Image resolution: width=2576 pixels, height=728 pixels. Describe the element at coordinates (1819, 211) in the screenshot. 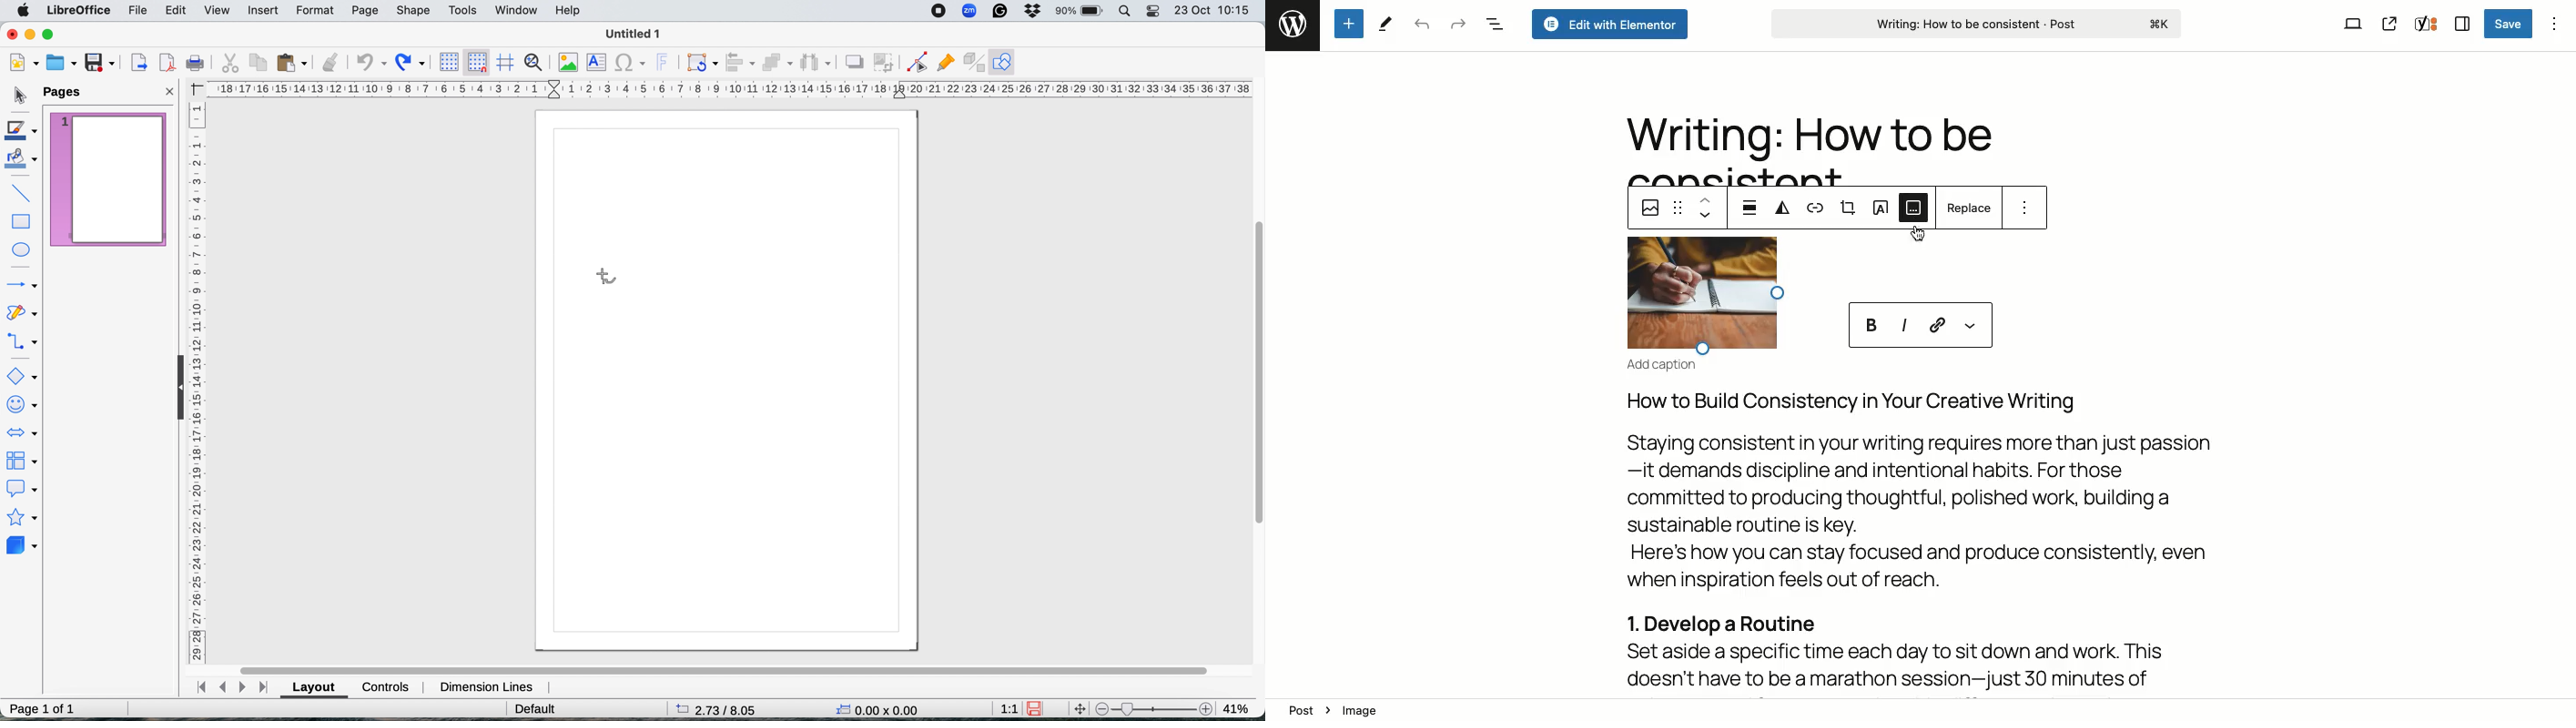

I see `Link` at that location.